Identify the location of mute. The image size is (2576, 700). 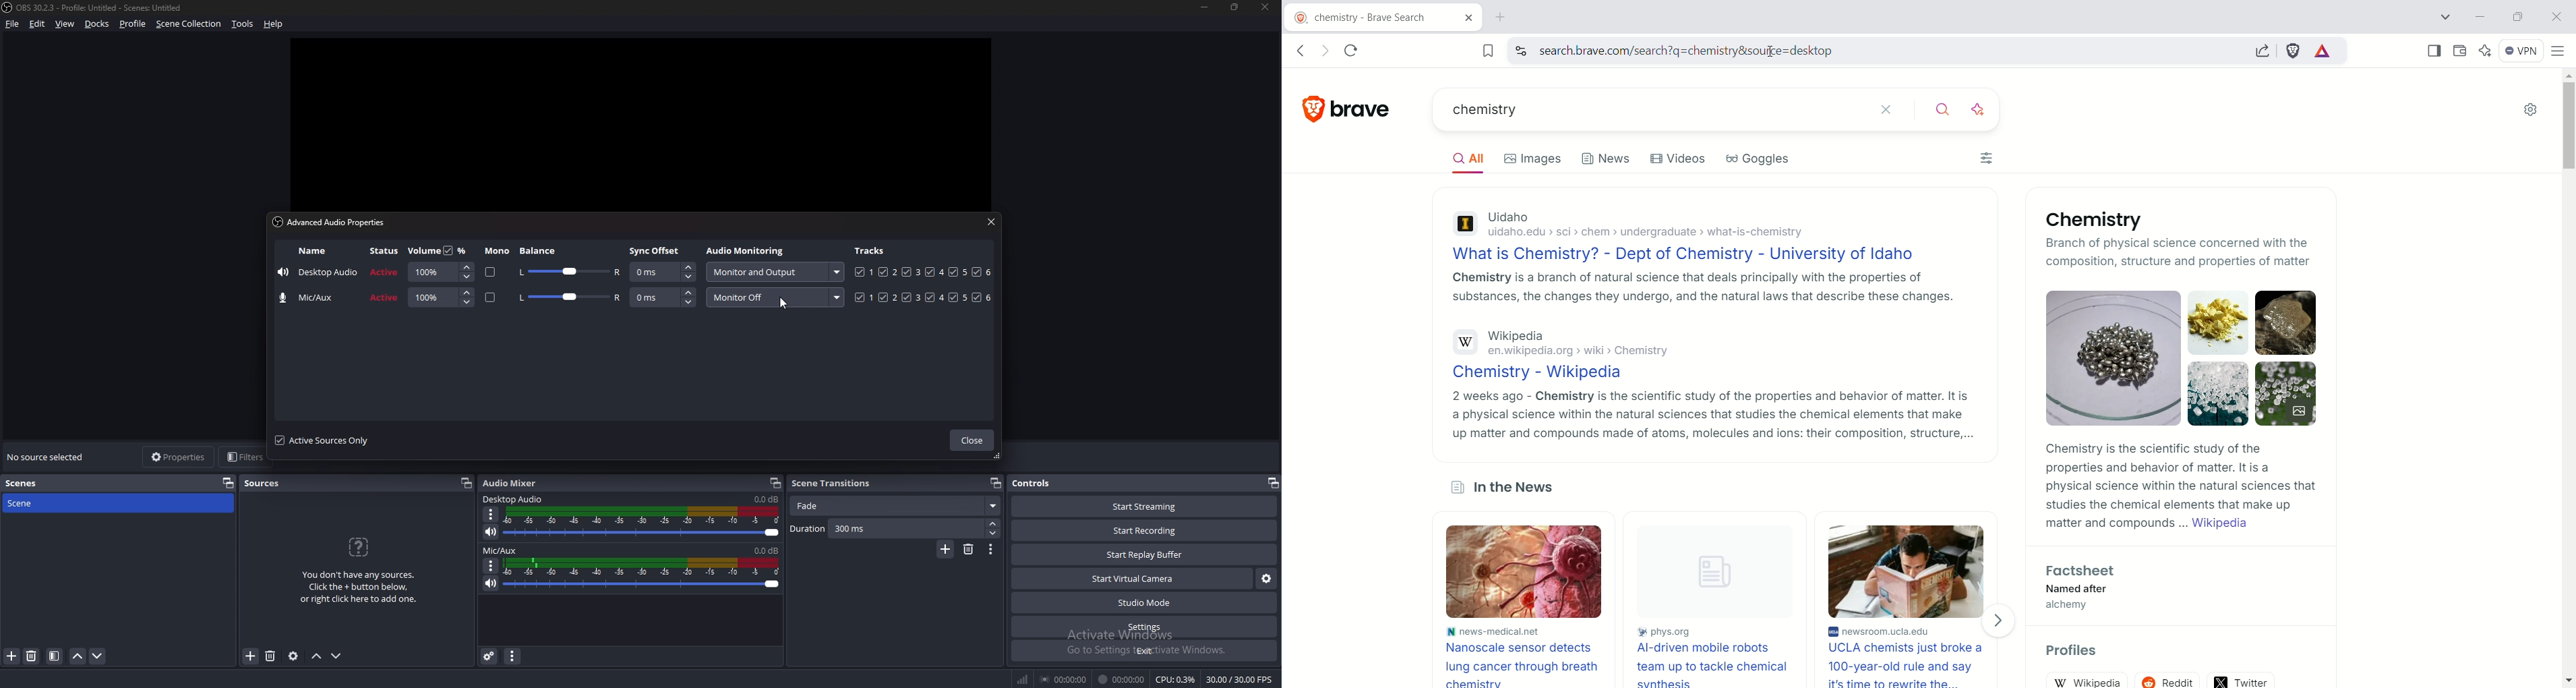
(491, 583).